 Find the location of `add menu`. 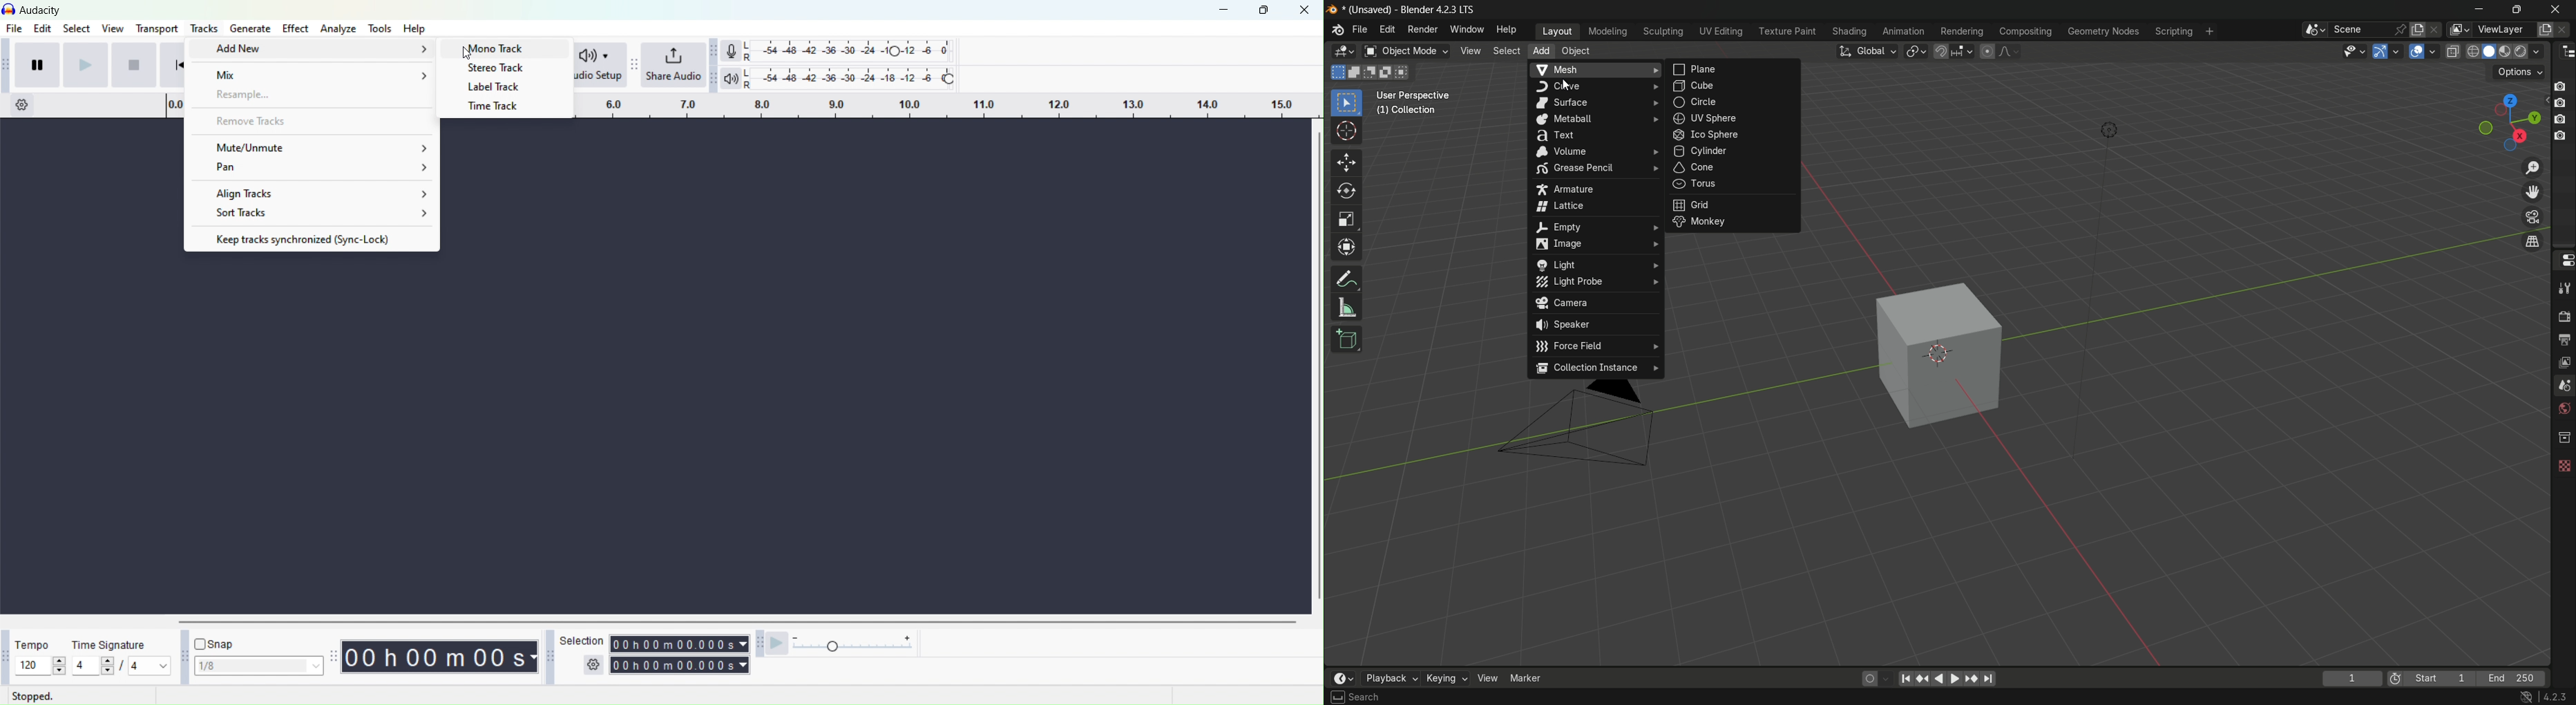

add menu is located at coordinates (1540, 52).